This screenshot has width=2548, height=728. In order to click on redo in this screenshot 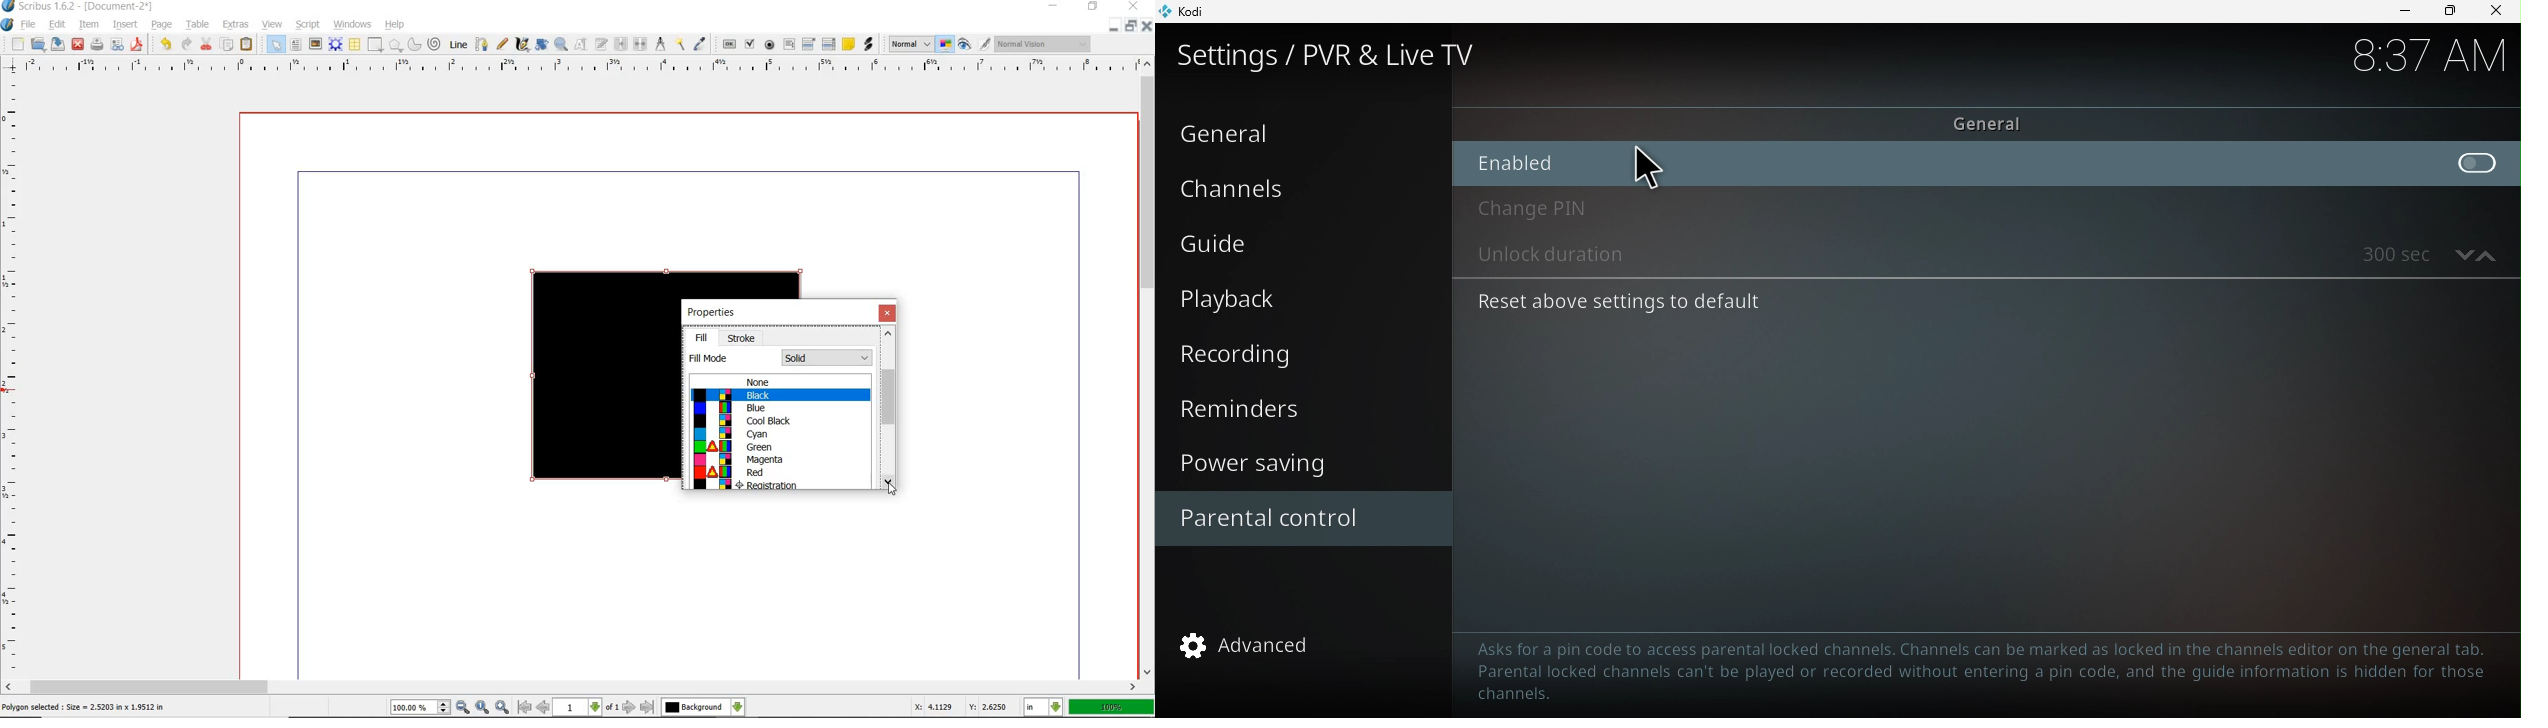, I will do `click(186, 45)`.